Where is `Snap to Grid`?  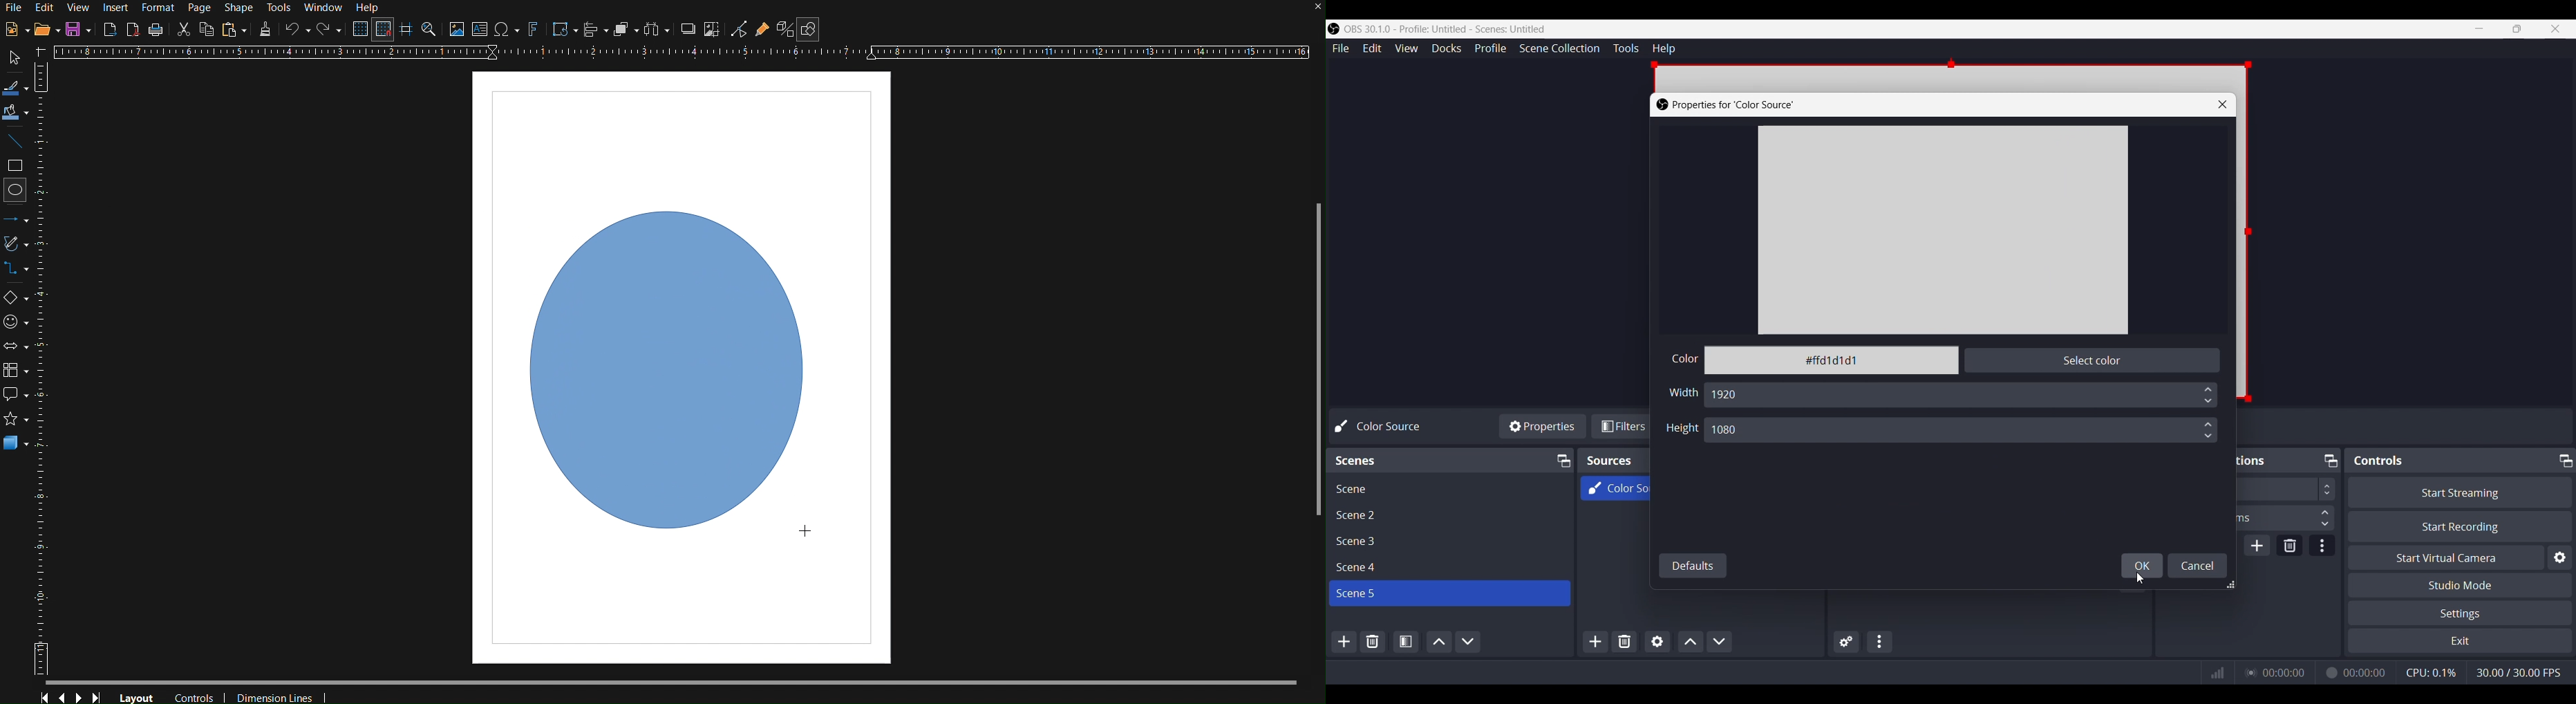
Snap to Grid is located at coordinates (383, 30).